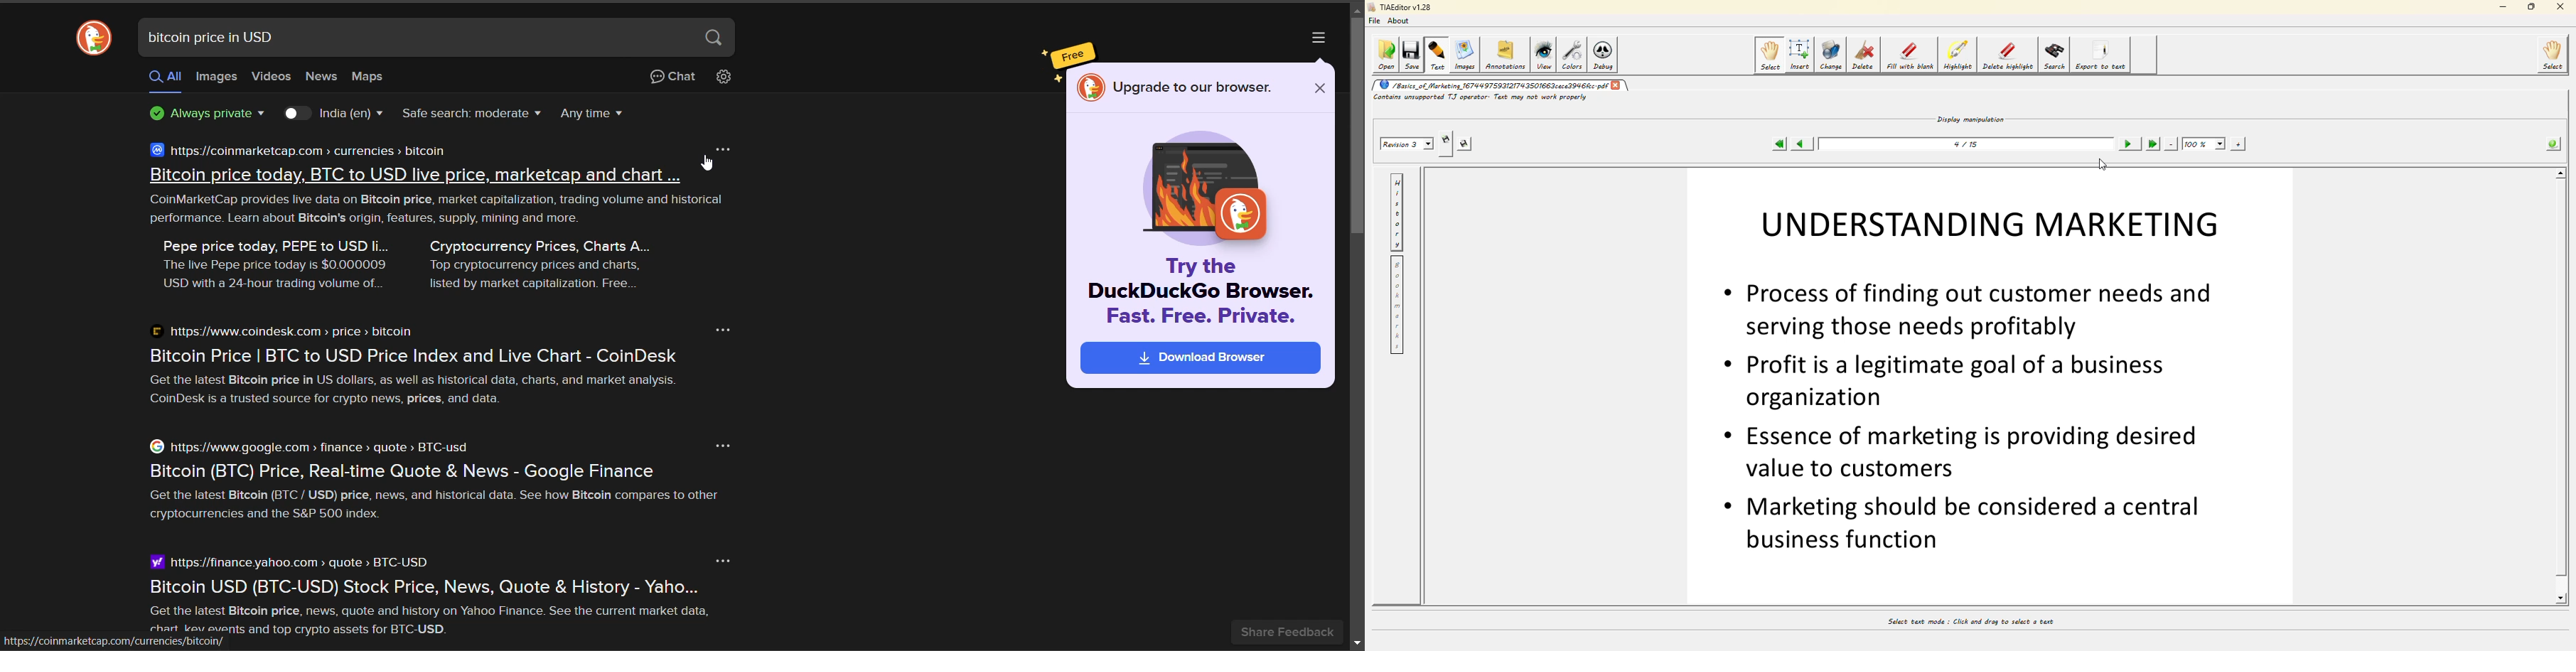 The image size is (2576, 672). What do you see at coordinates (217, 79) in the screenshot?
I see `images` at bounding box center [217, 79].